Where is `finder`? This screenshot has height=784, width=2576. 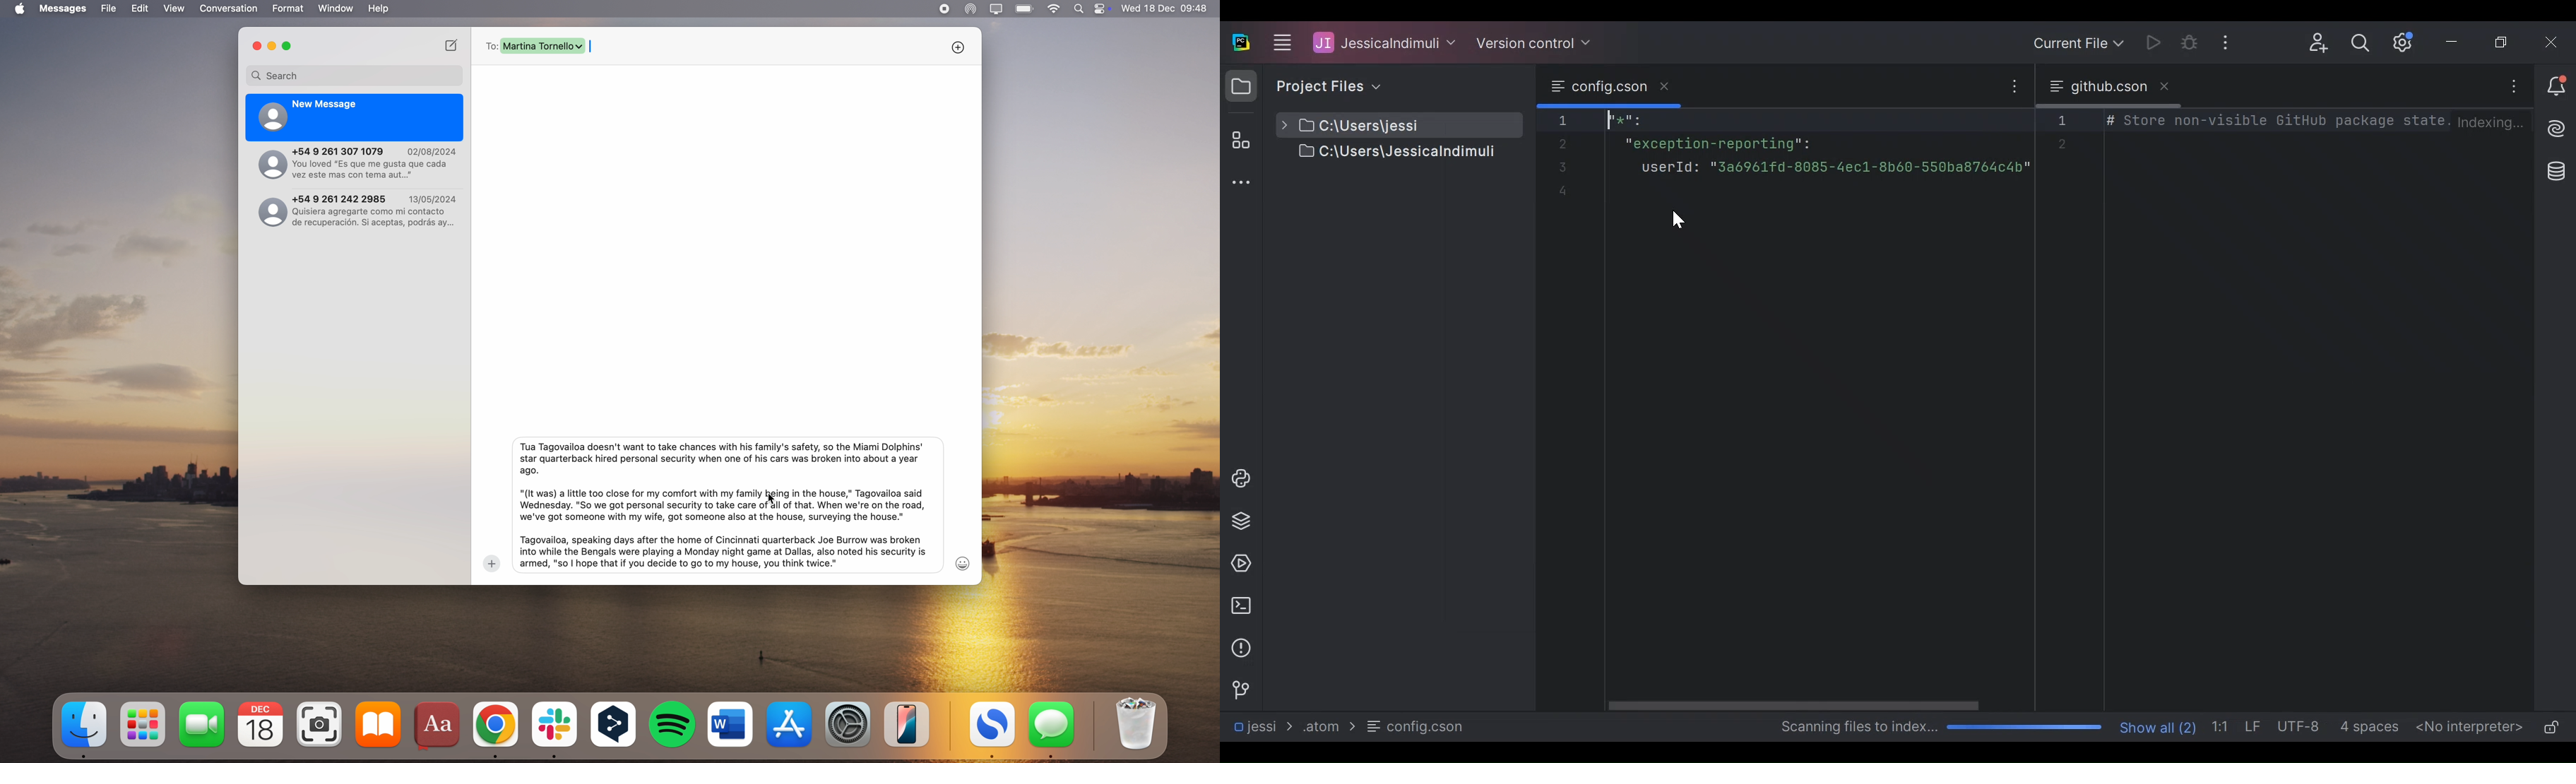
finder is located at coordinates (85, 729).